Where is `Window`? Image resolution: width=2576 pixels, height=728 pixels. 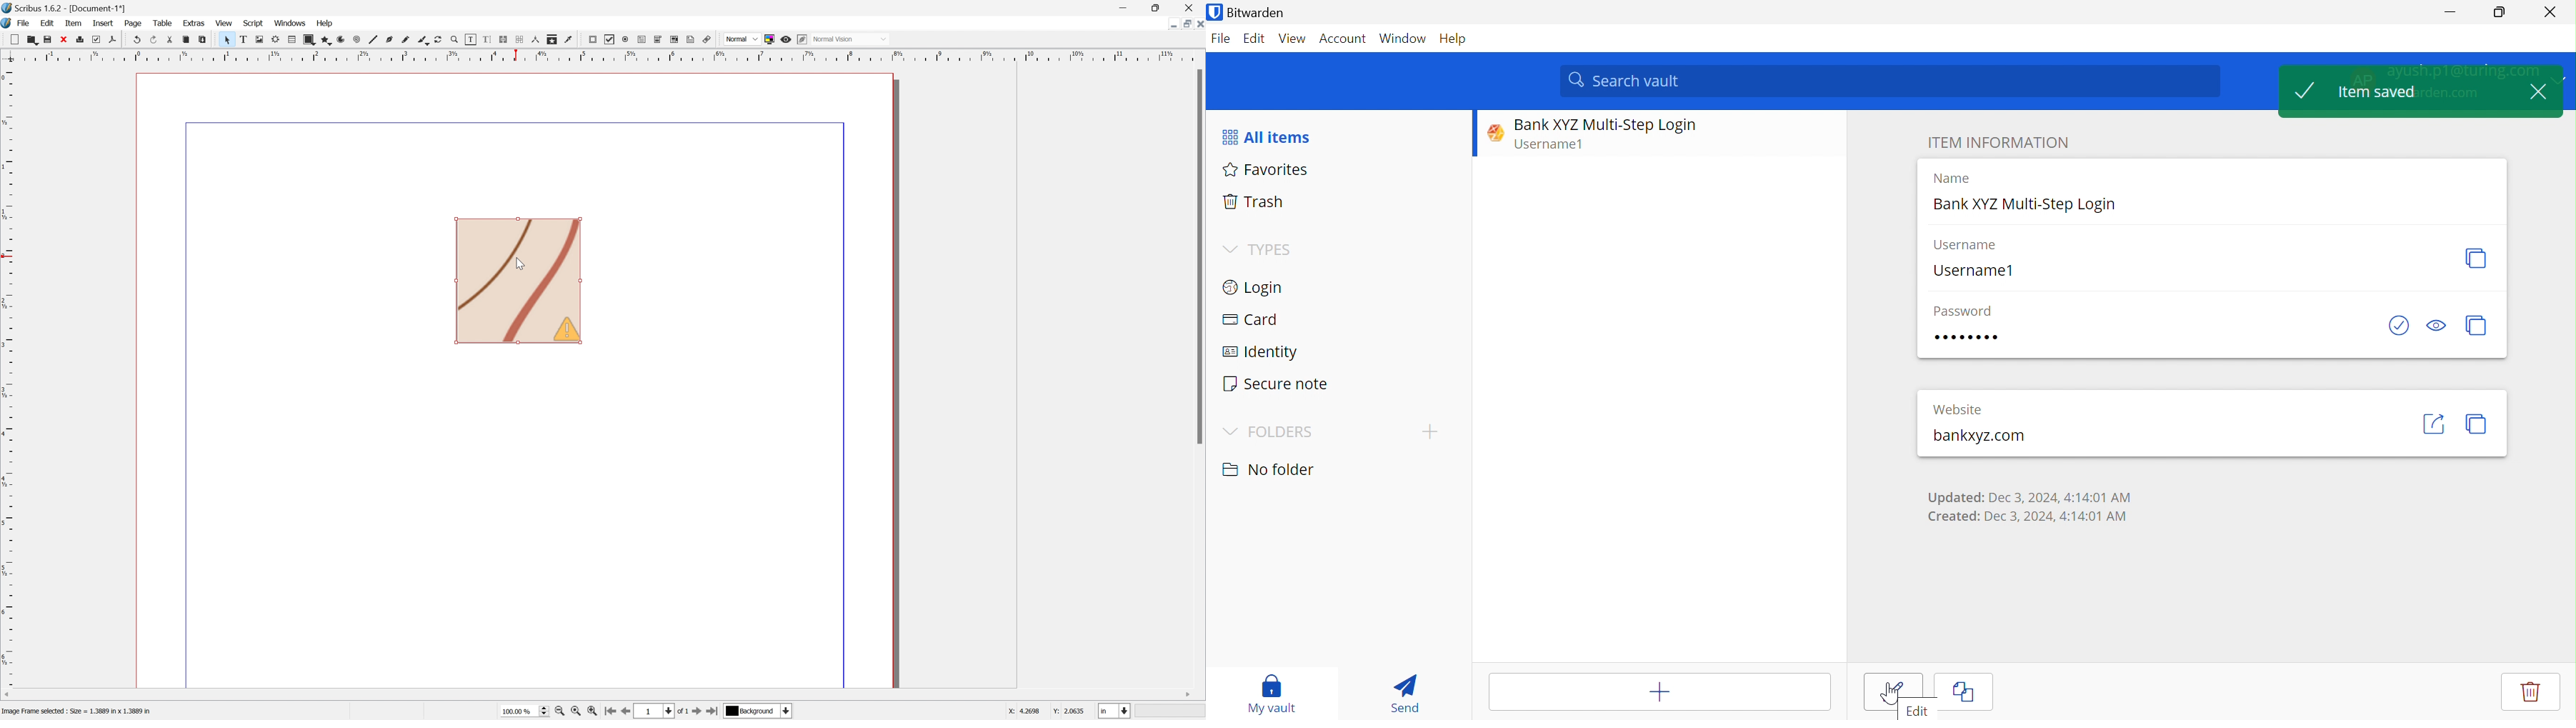 Window is located at coordinates (1403, 40).